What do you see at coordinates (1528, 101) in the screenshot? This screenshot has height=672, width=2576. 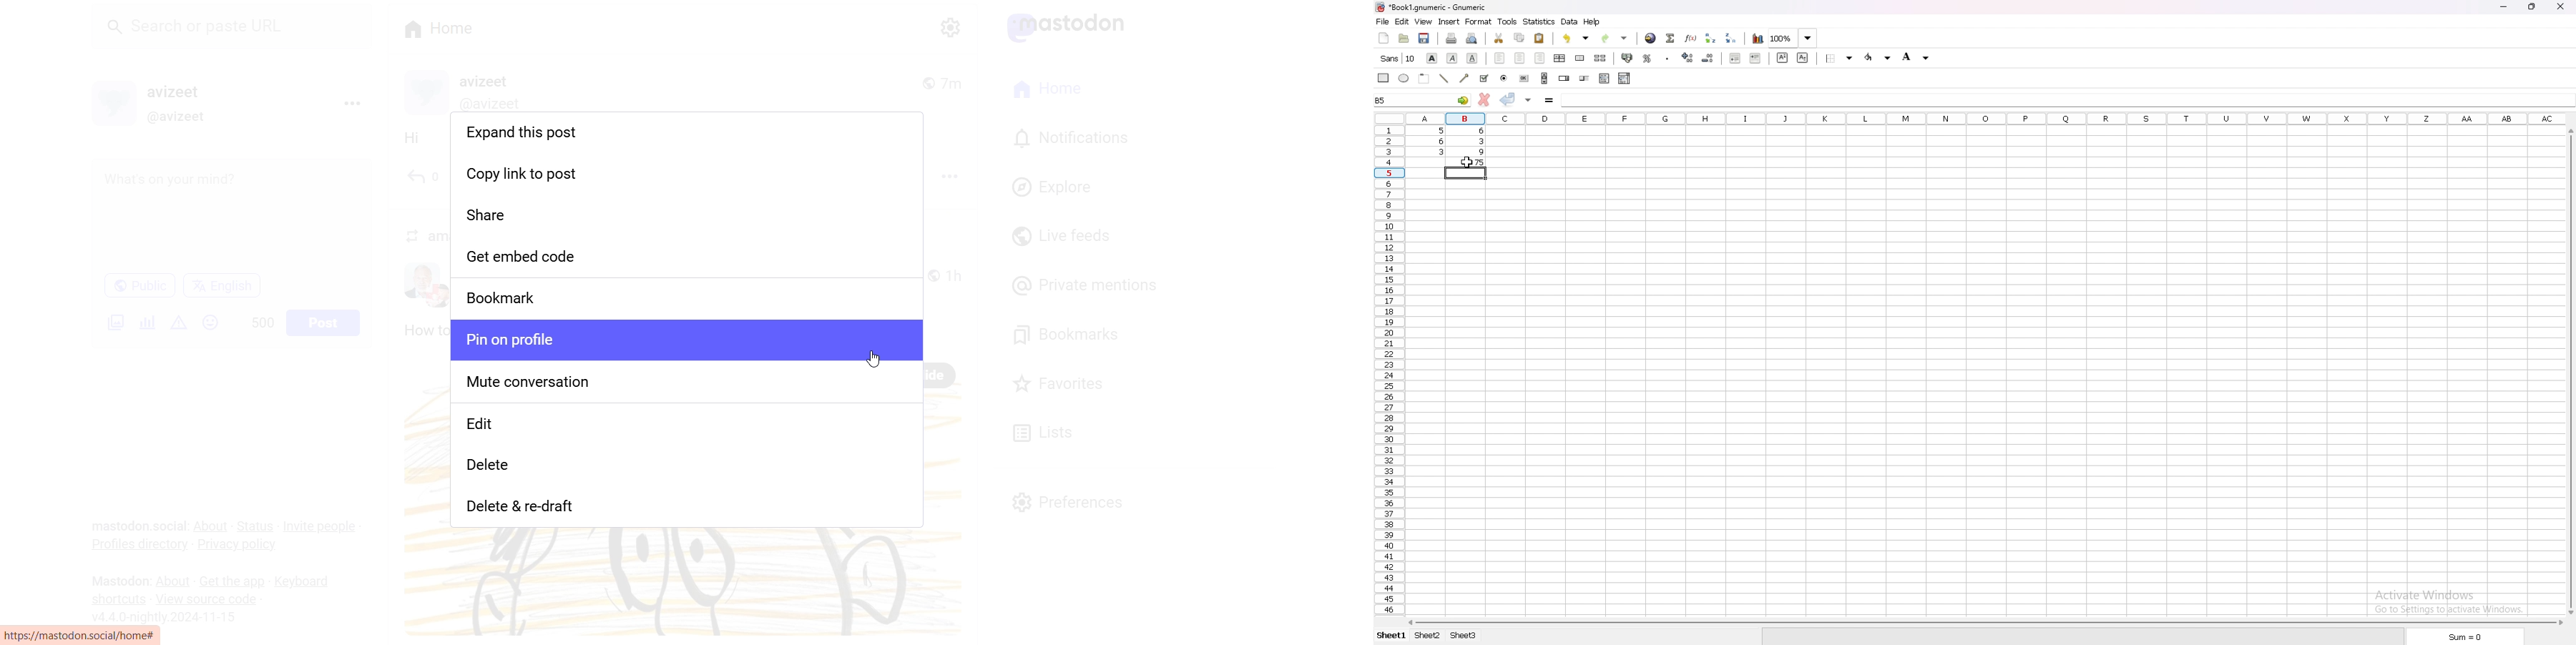 I see `accept change in multiple cell` at bounding box center [1528, 101].